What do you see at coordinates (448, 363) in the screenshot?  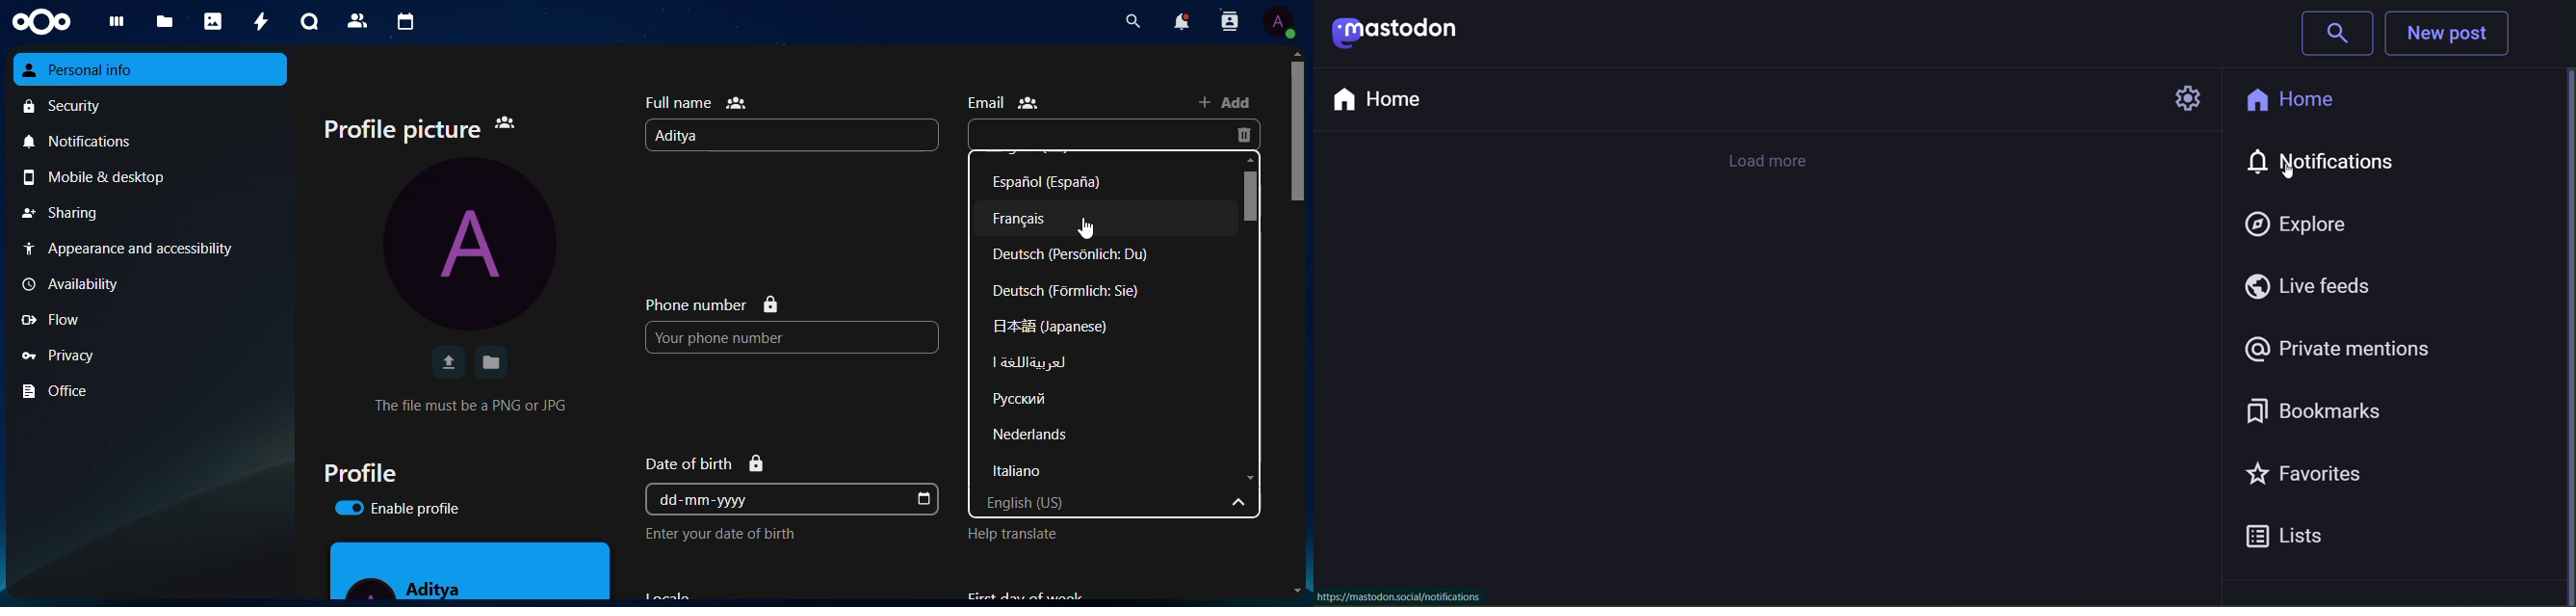 I see `upload` at bounding box center [448, 363].